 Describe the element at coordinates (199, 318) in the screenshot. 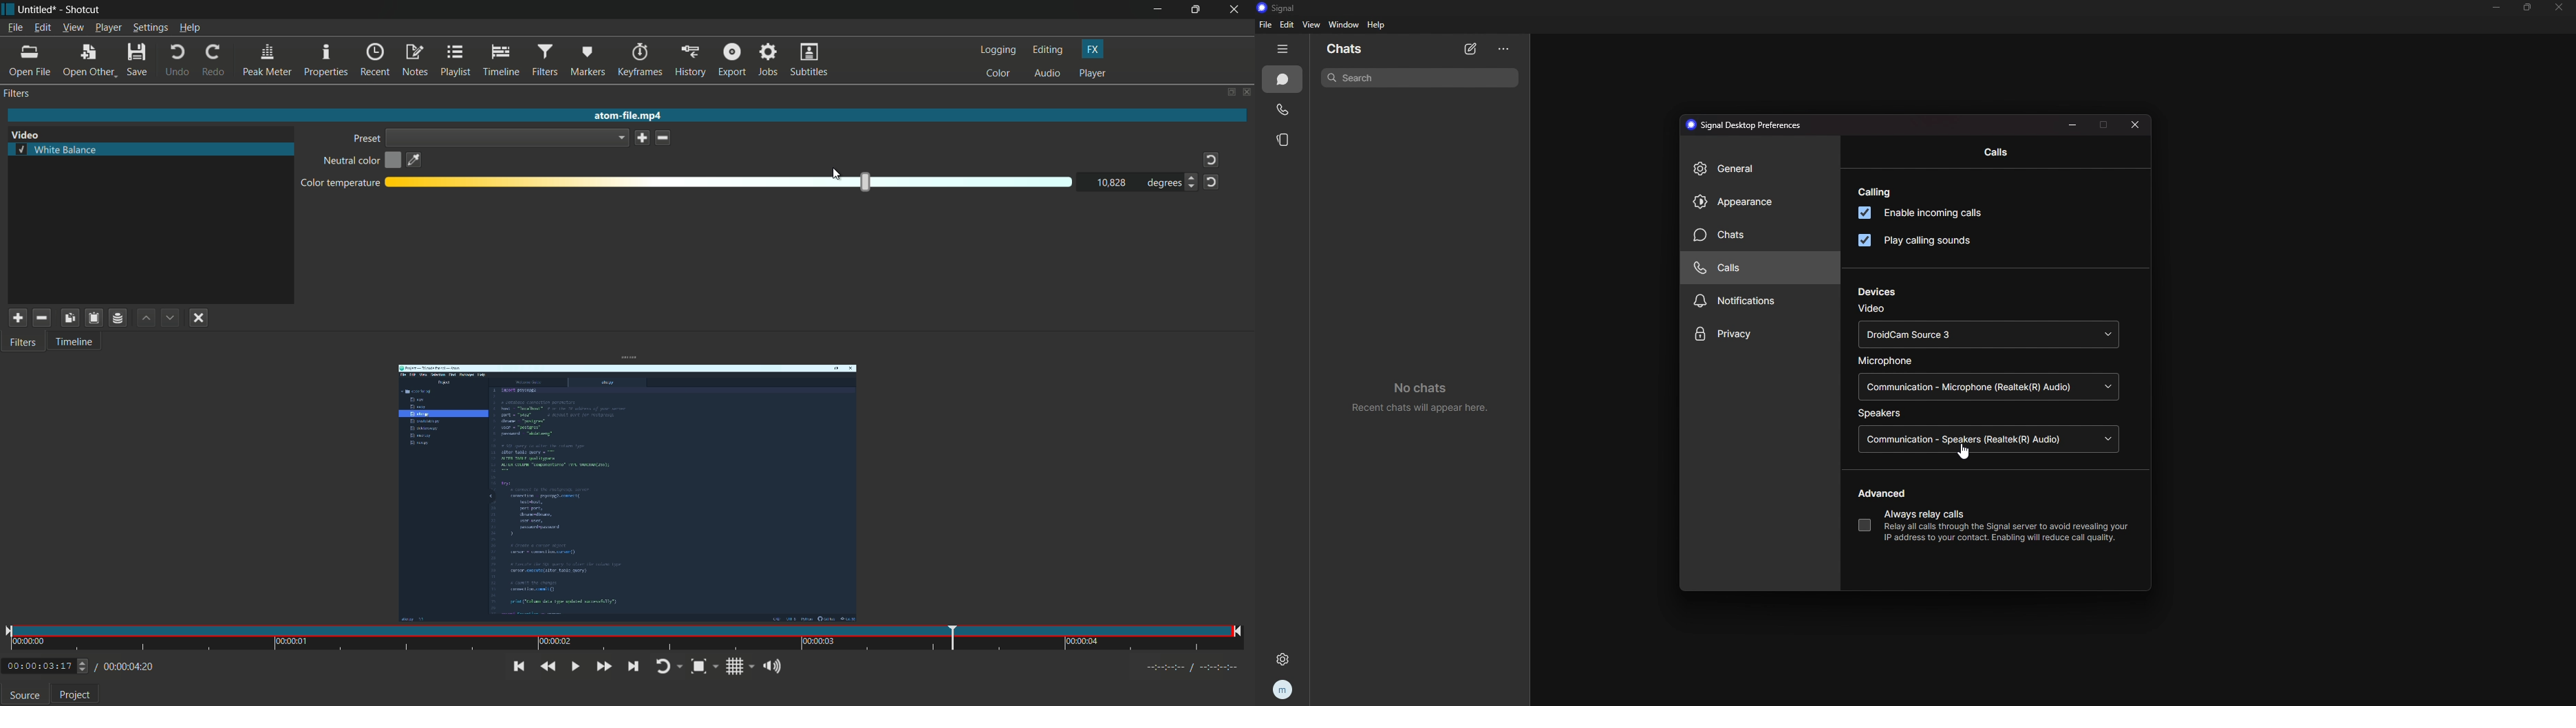

I see `deselect filter` at that location.